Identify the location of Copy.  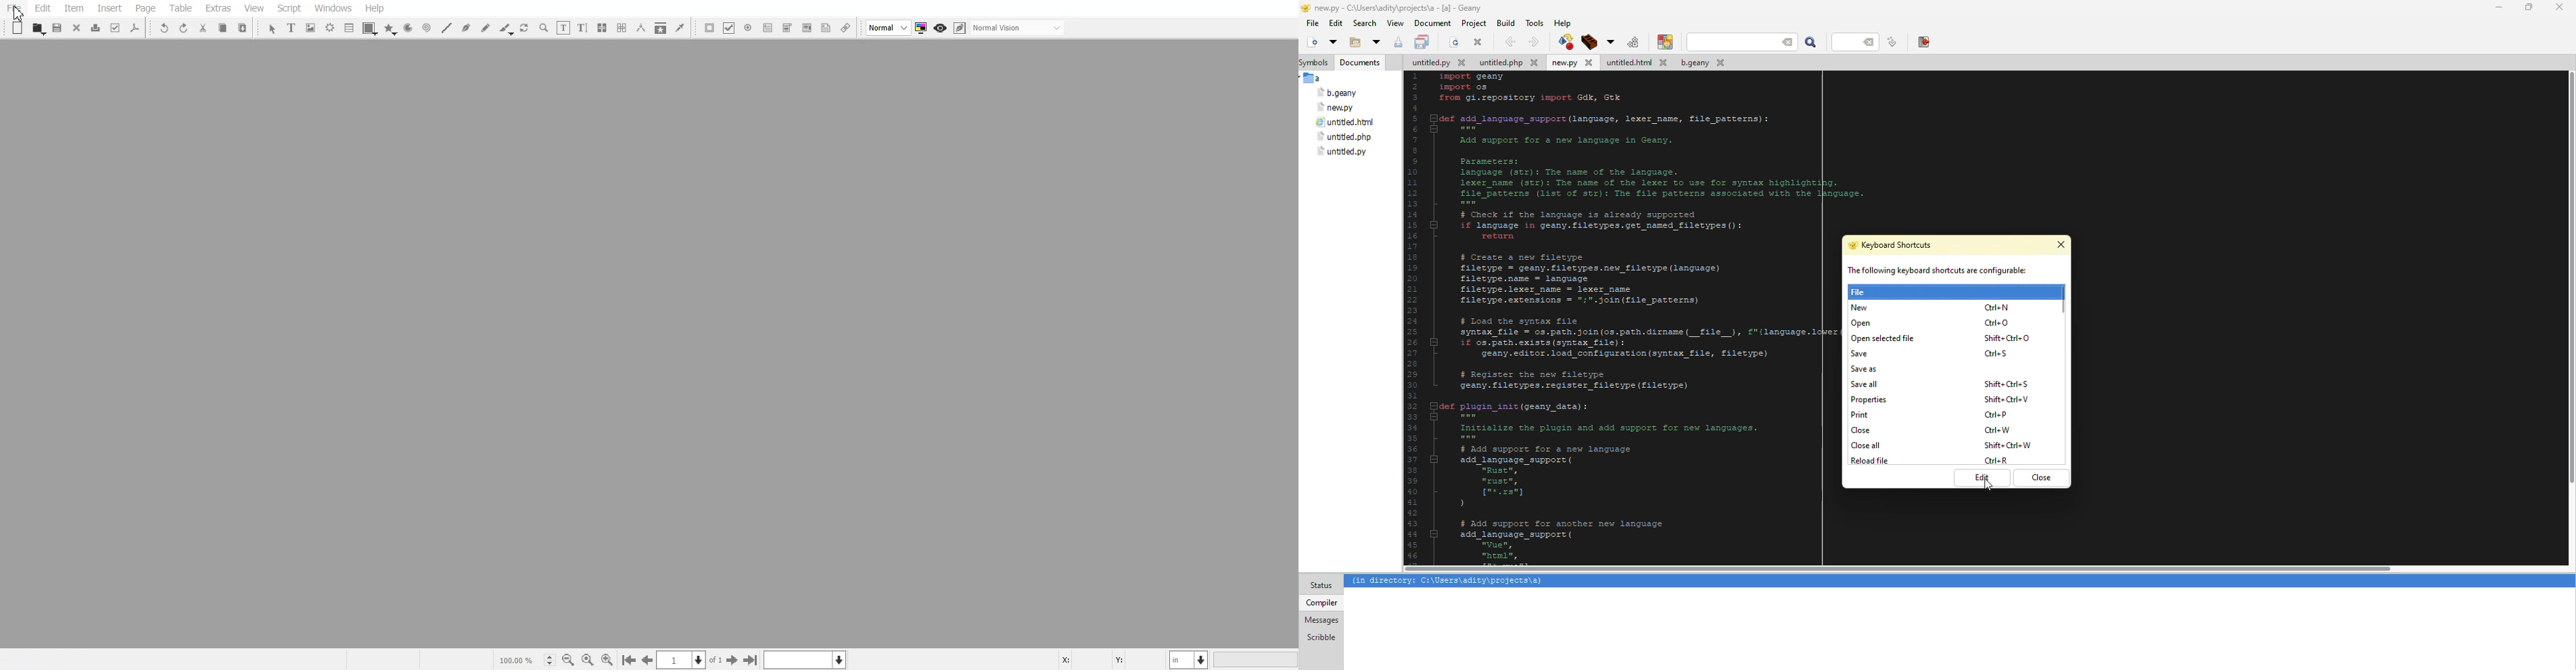
(222, 28).